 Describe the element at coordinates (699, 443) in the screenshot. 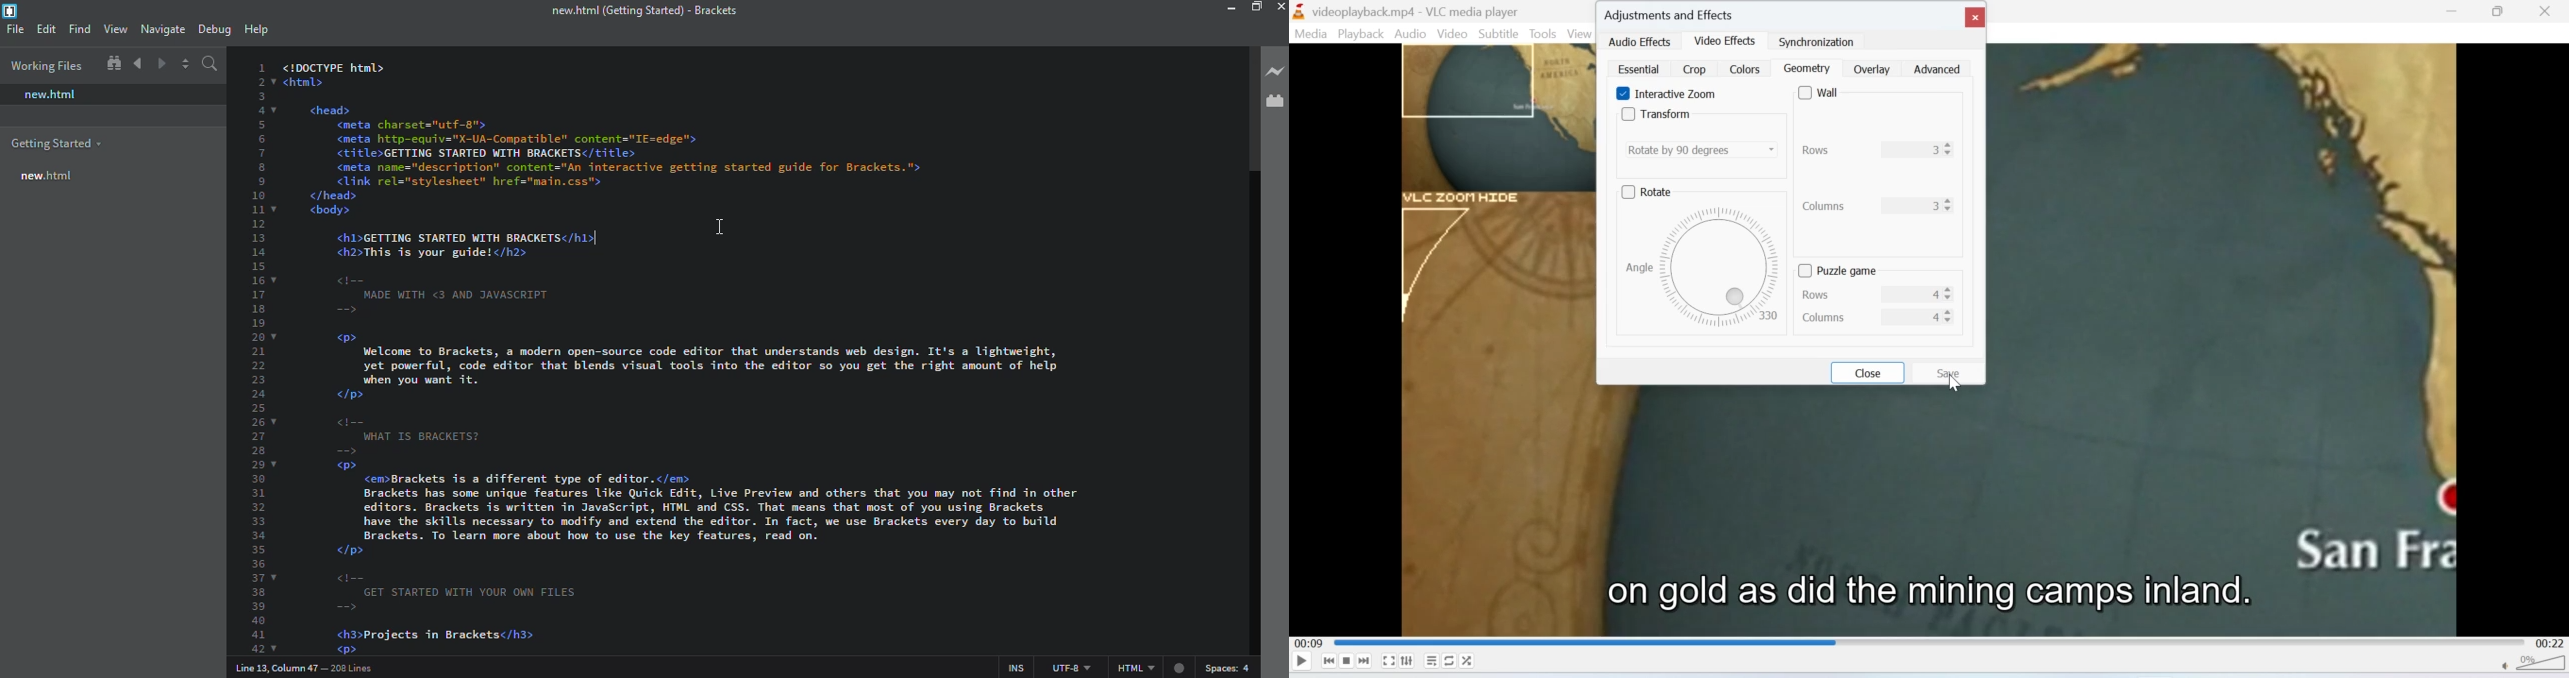

I see `test code` at that location.